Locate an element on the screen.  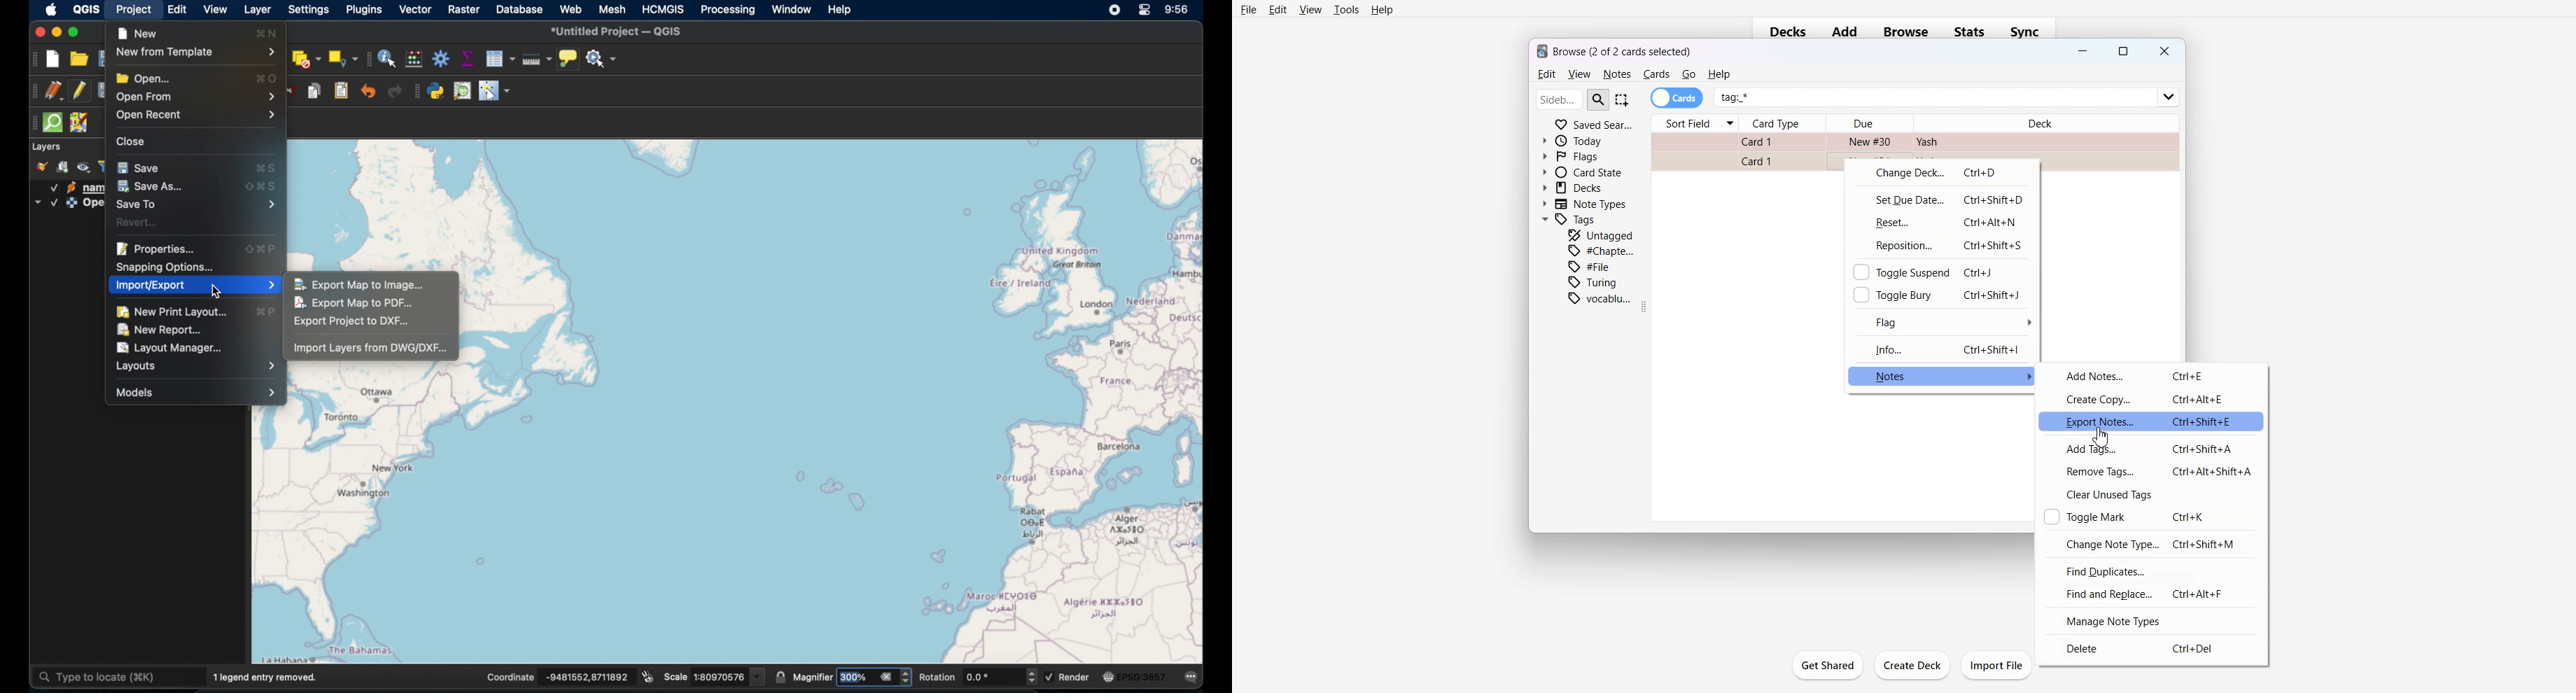
open field calculator is located at coordinates (413, 59).